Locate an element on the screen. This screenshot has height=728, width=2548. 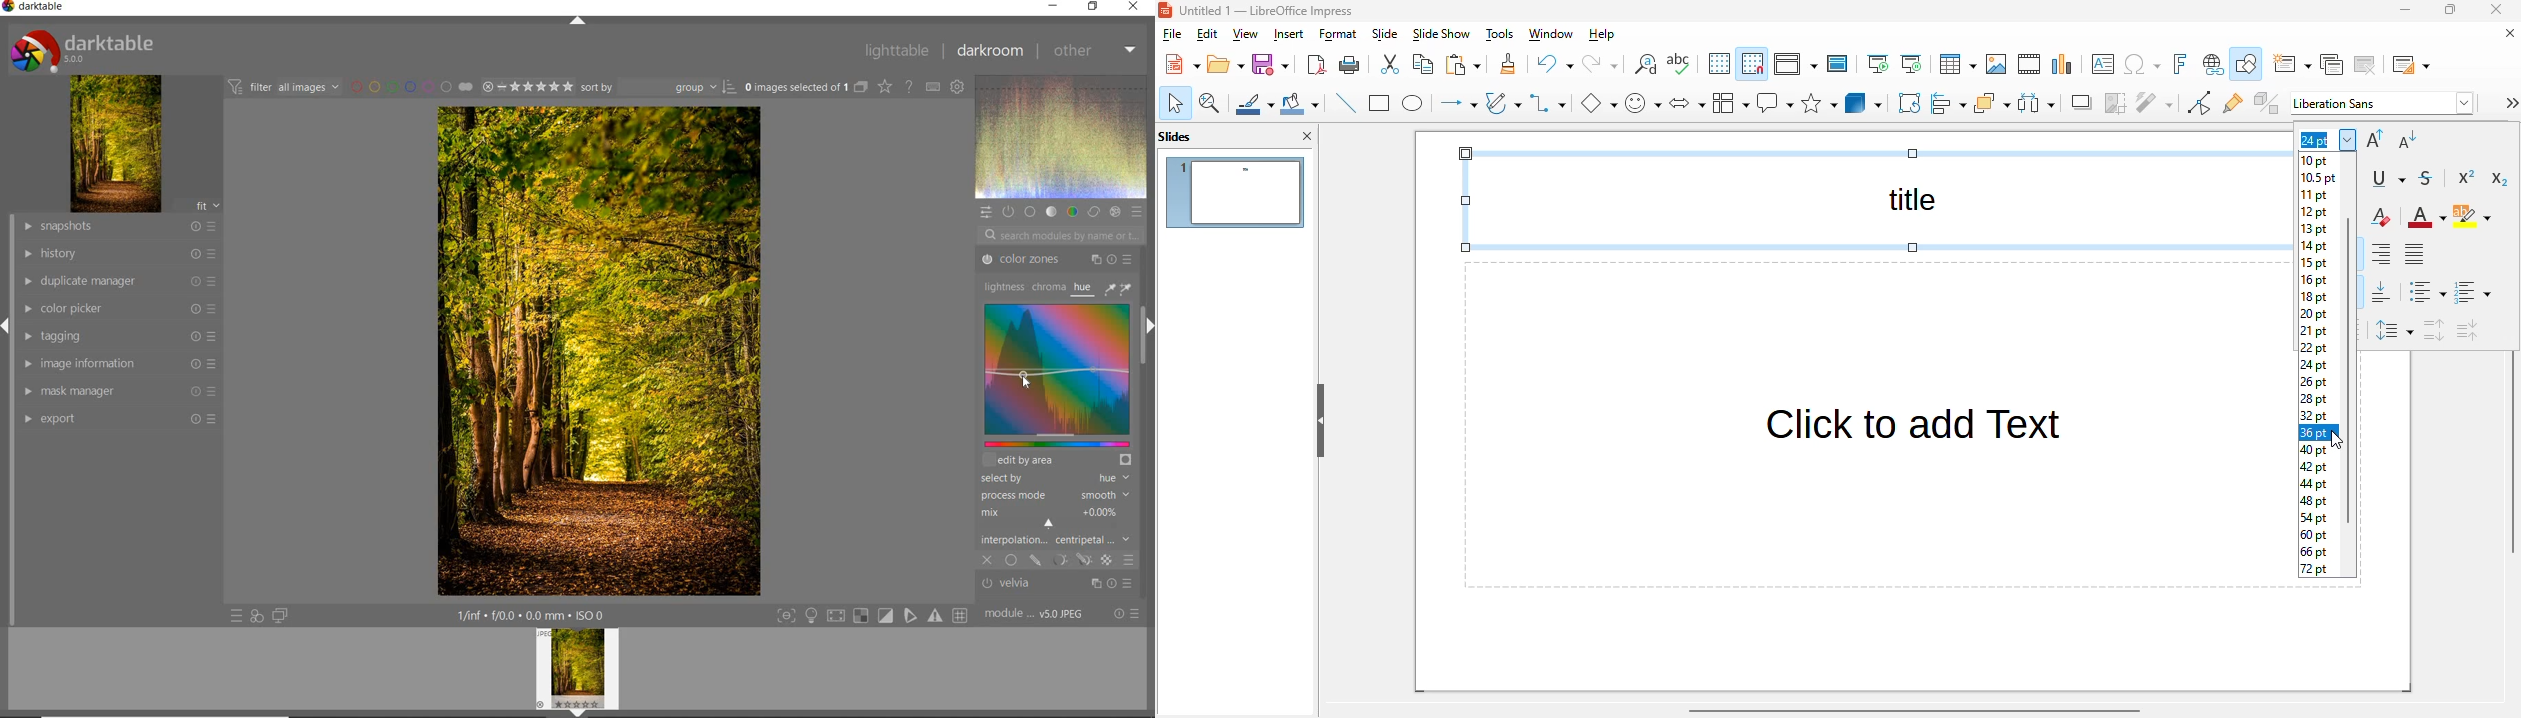
IMAGE is located at coordinates (113, 143).